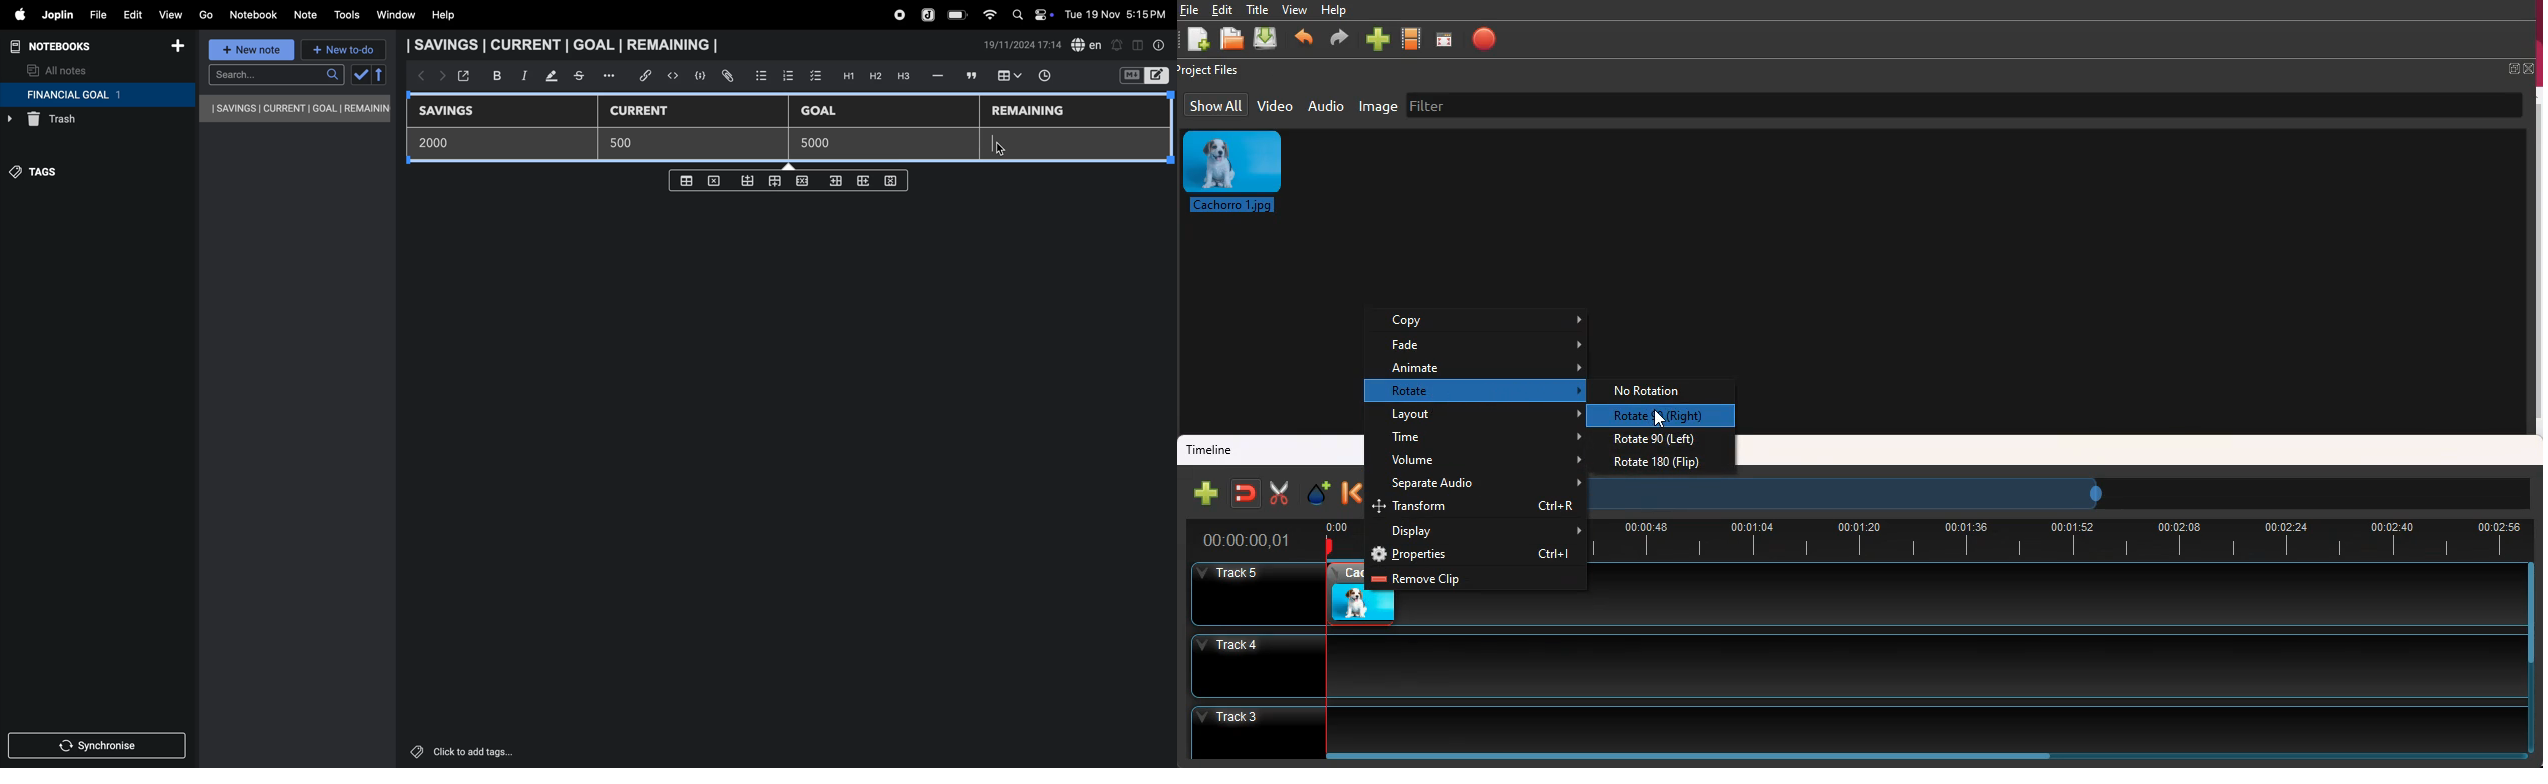 This screenshot has height=784, width=2548. I want to click on tools, so click(345, 15).